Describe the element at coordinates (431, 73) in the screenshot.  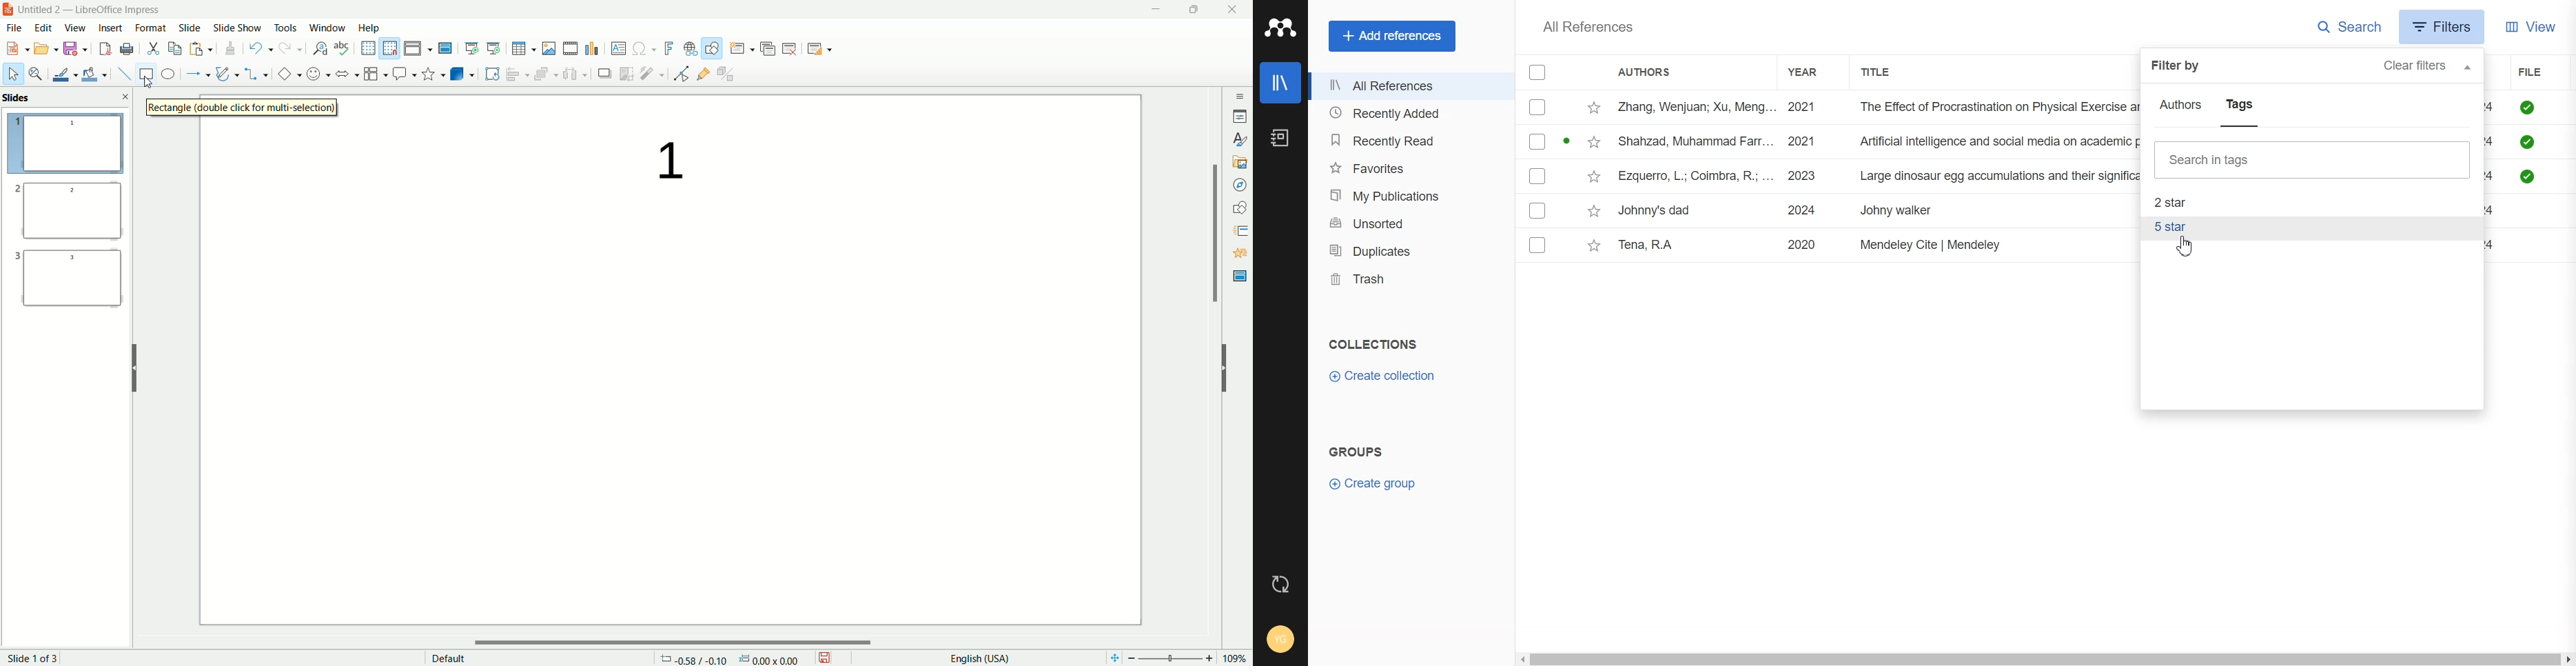
I see `stars and banners` at that location.